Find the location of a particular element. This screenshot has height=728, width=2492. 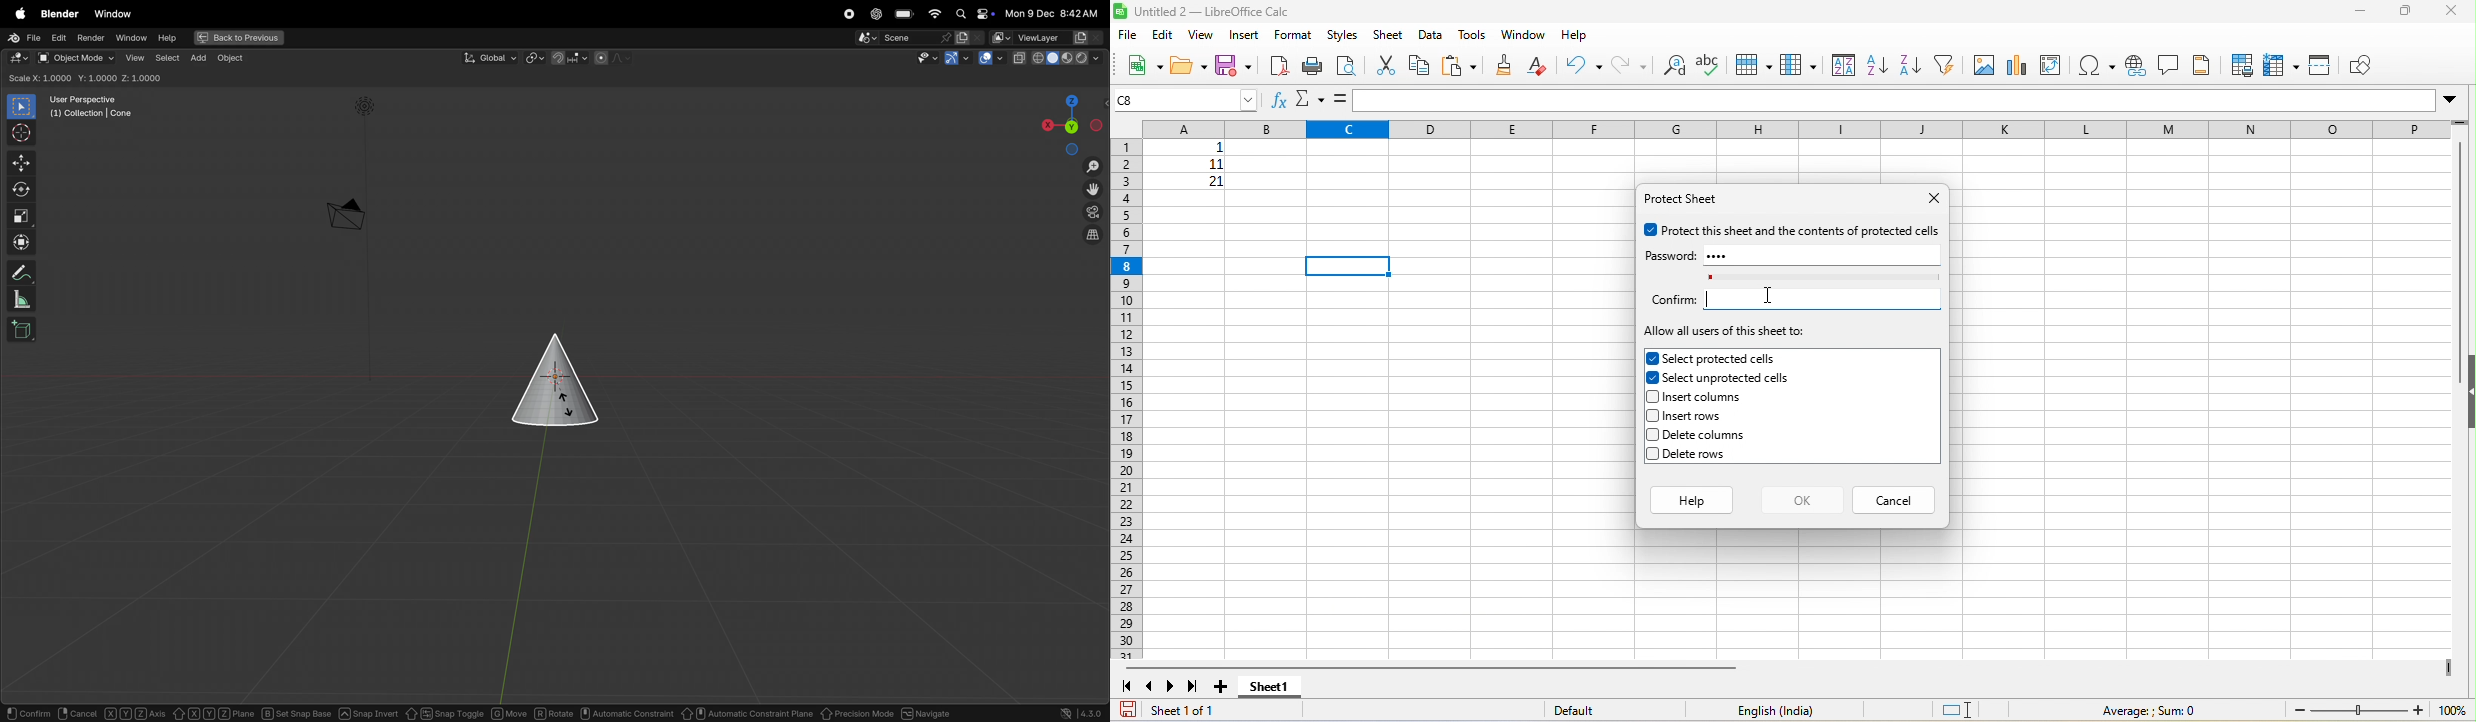

delete columns is located at coordinates (1725, 437).